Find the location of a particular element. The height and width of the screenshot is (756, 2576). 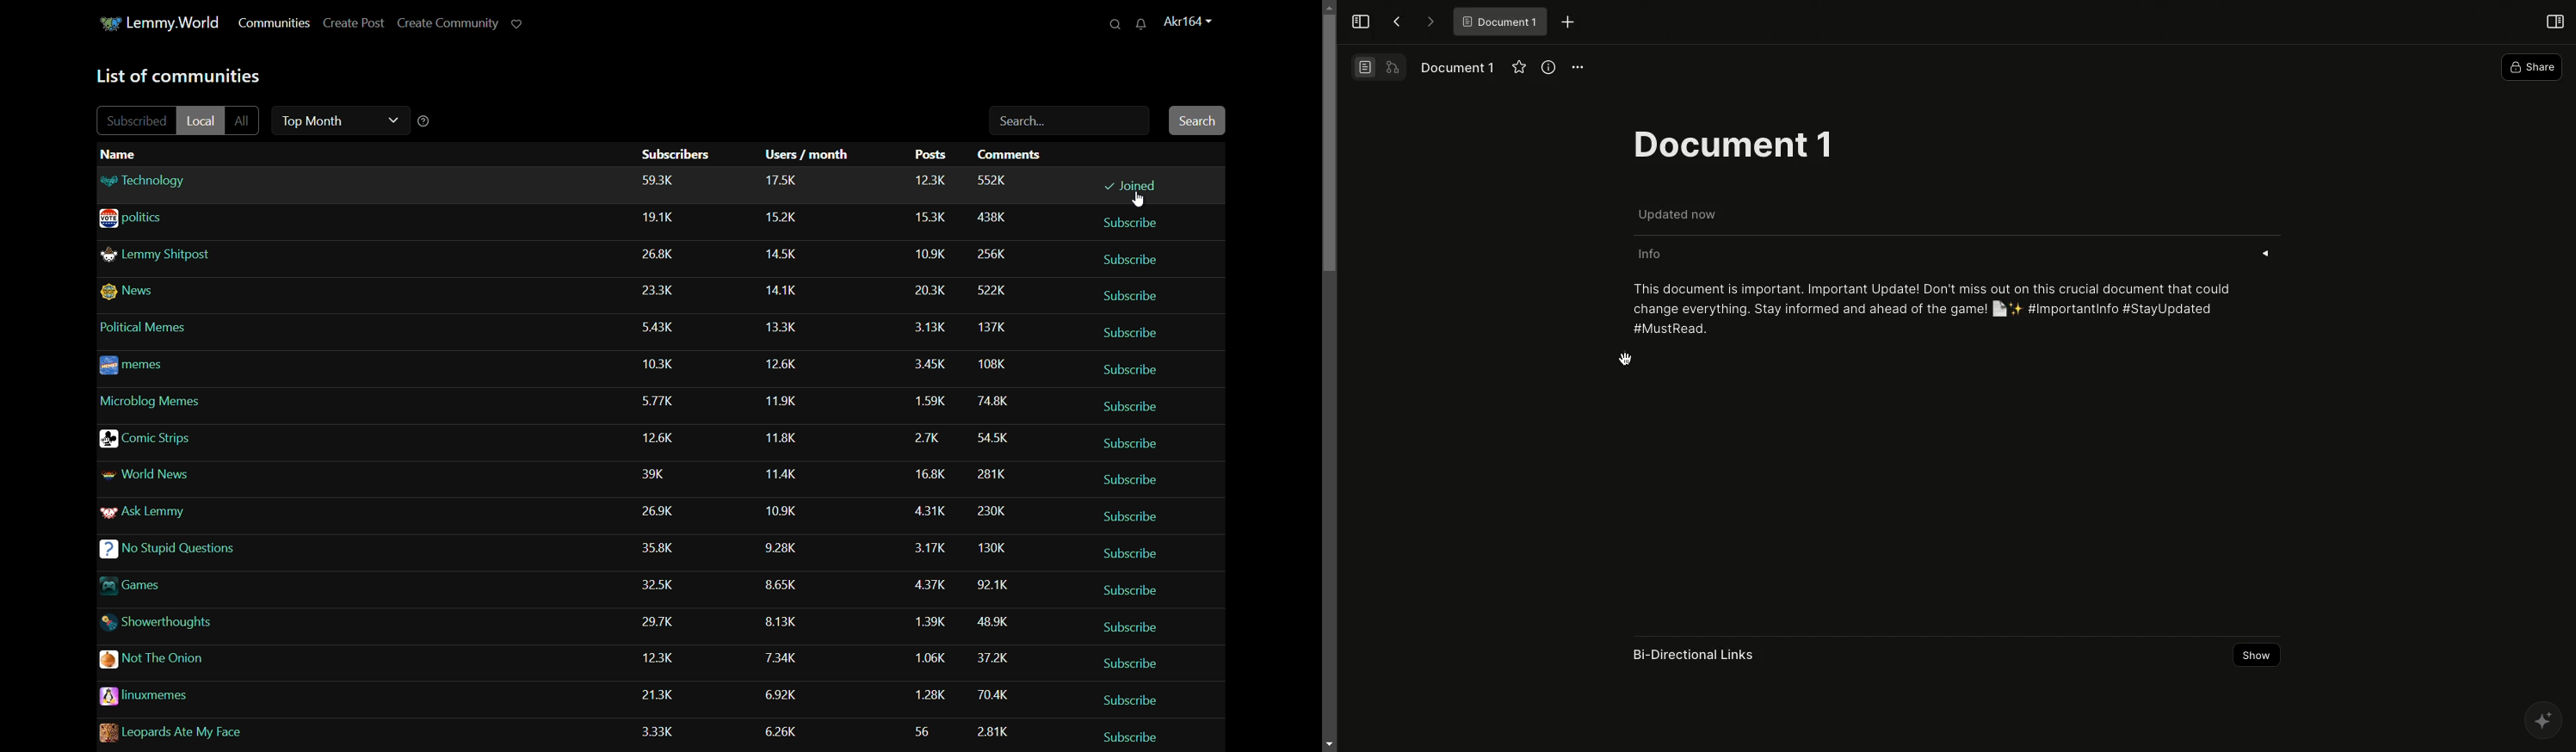

user per month is located at coordinates (785, 361).